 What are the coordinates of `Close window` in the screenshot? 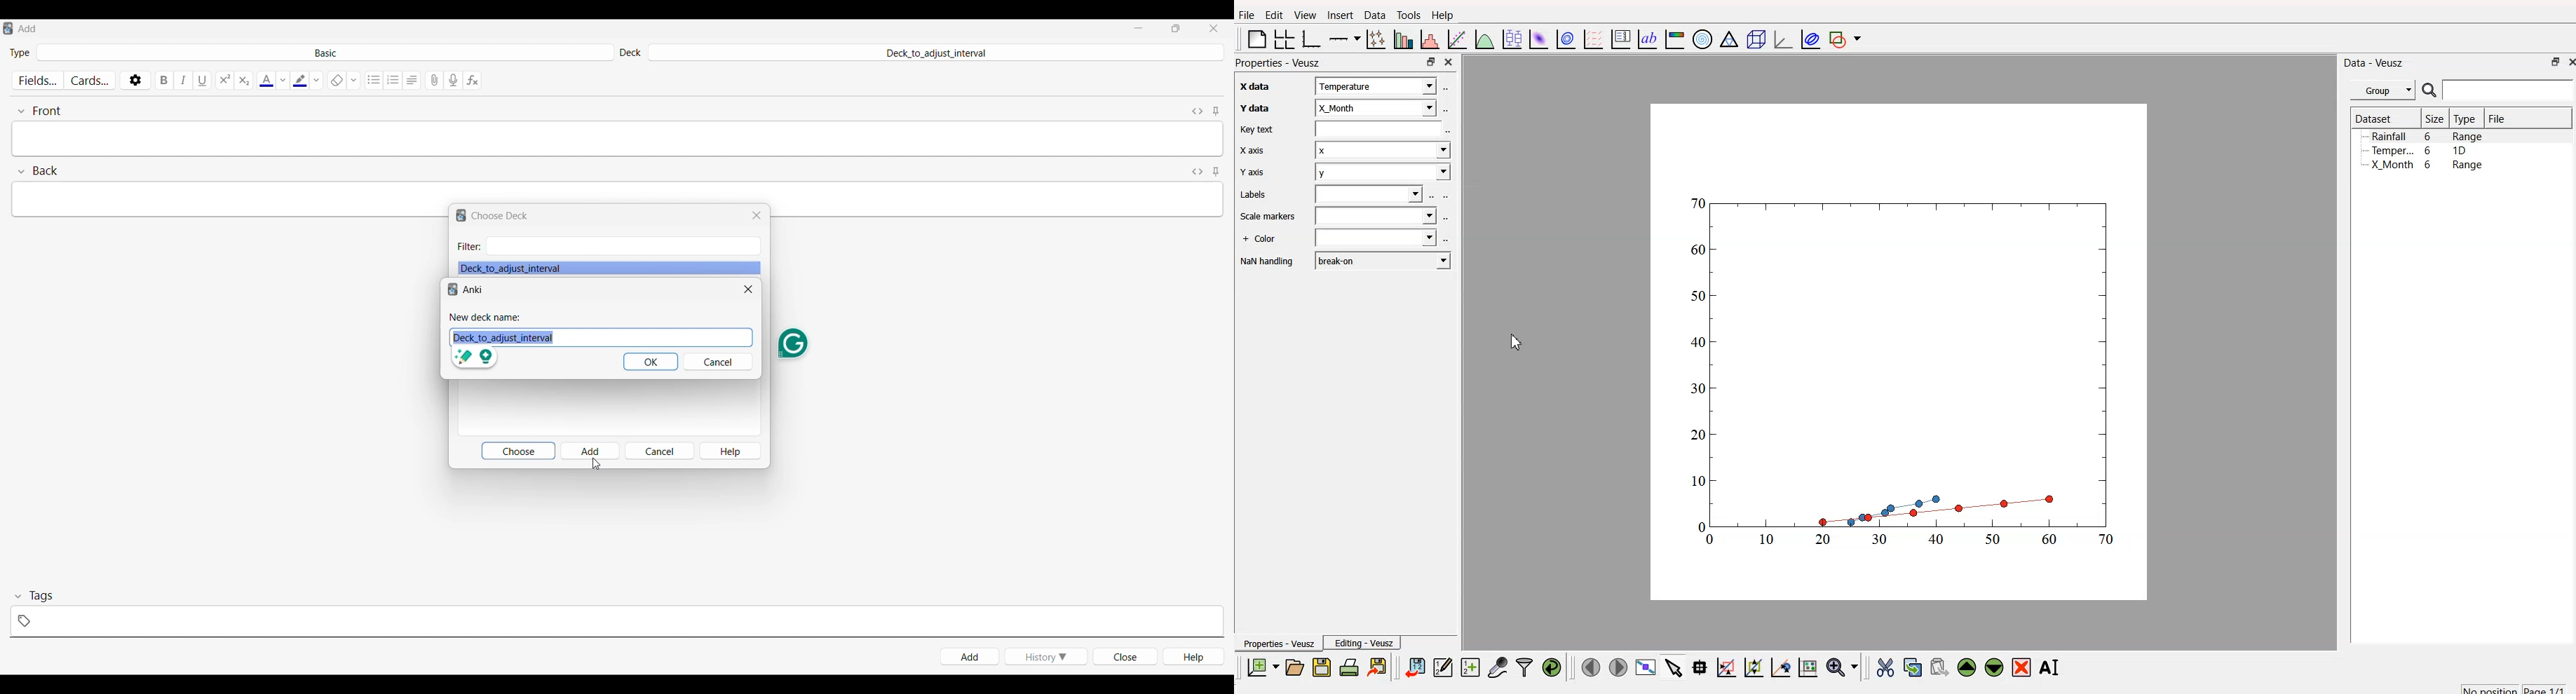 It's located at (749, 289).